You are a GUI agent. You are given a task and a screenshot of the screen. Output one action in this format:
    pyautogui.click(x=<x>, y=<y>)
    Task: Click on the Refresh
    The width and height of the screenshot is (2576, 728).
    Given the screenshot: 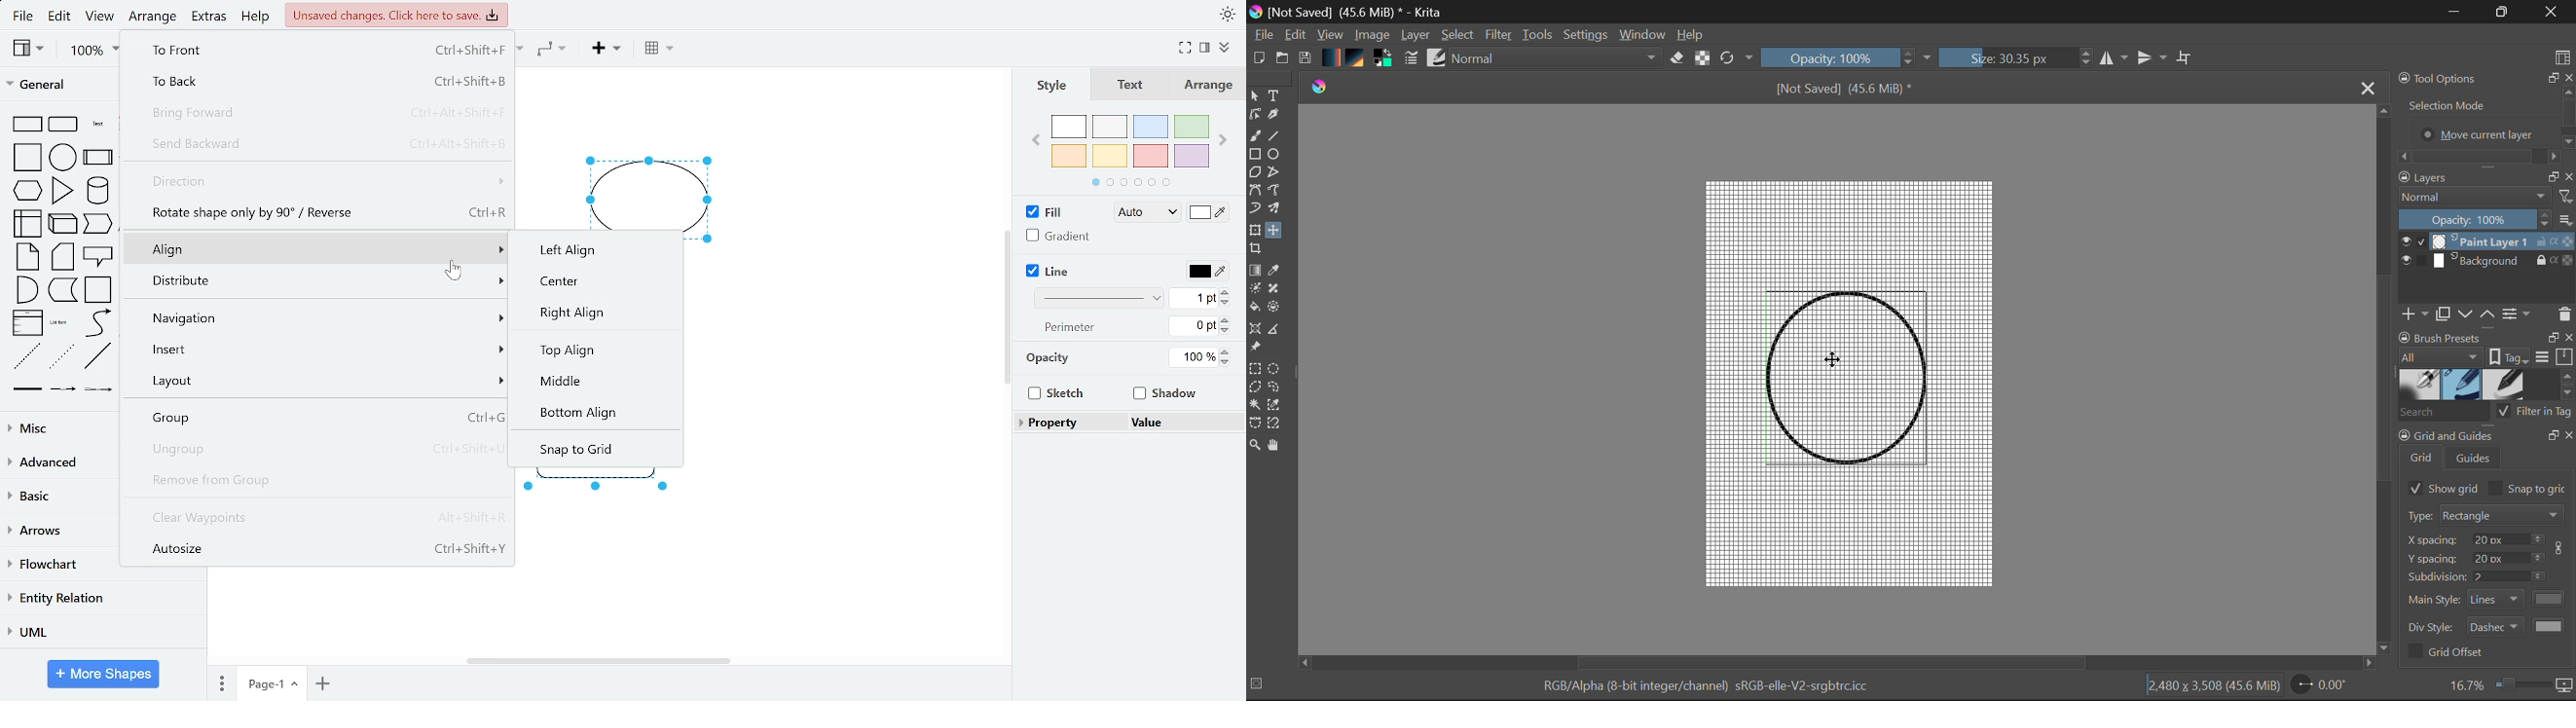 What is the action you would take?
    pyautogui.click(x=1735, y=60)
    